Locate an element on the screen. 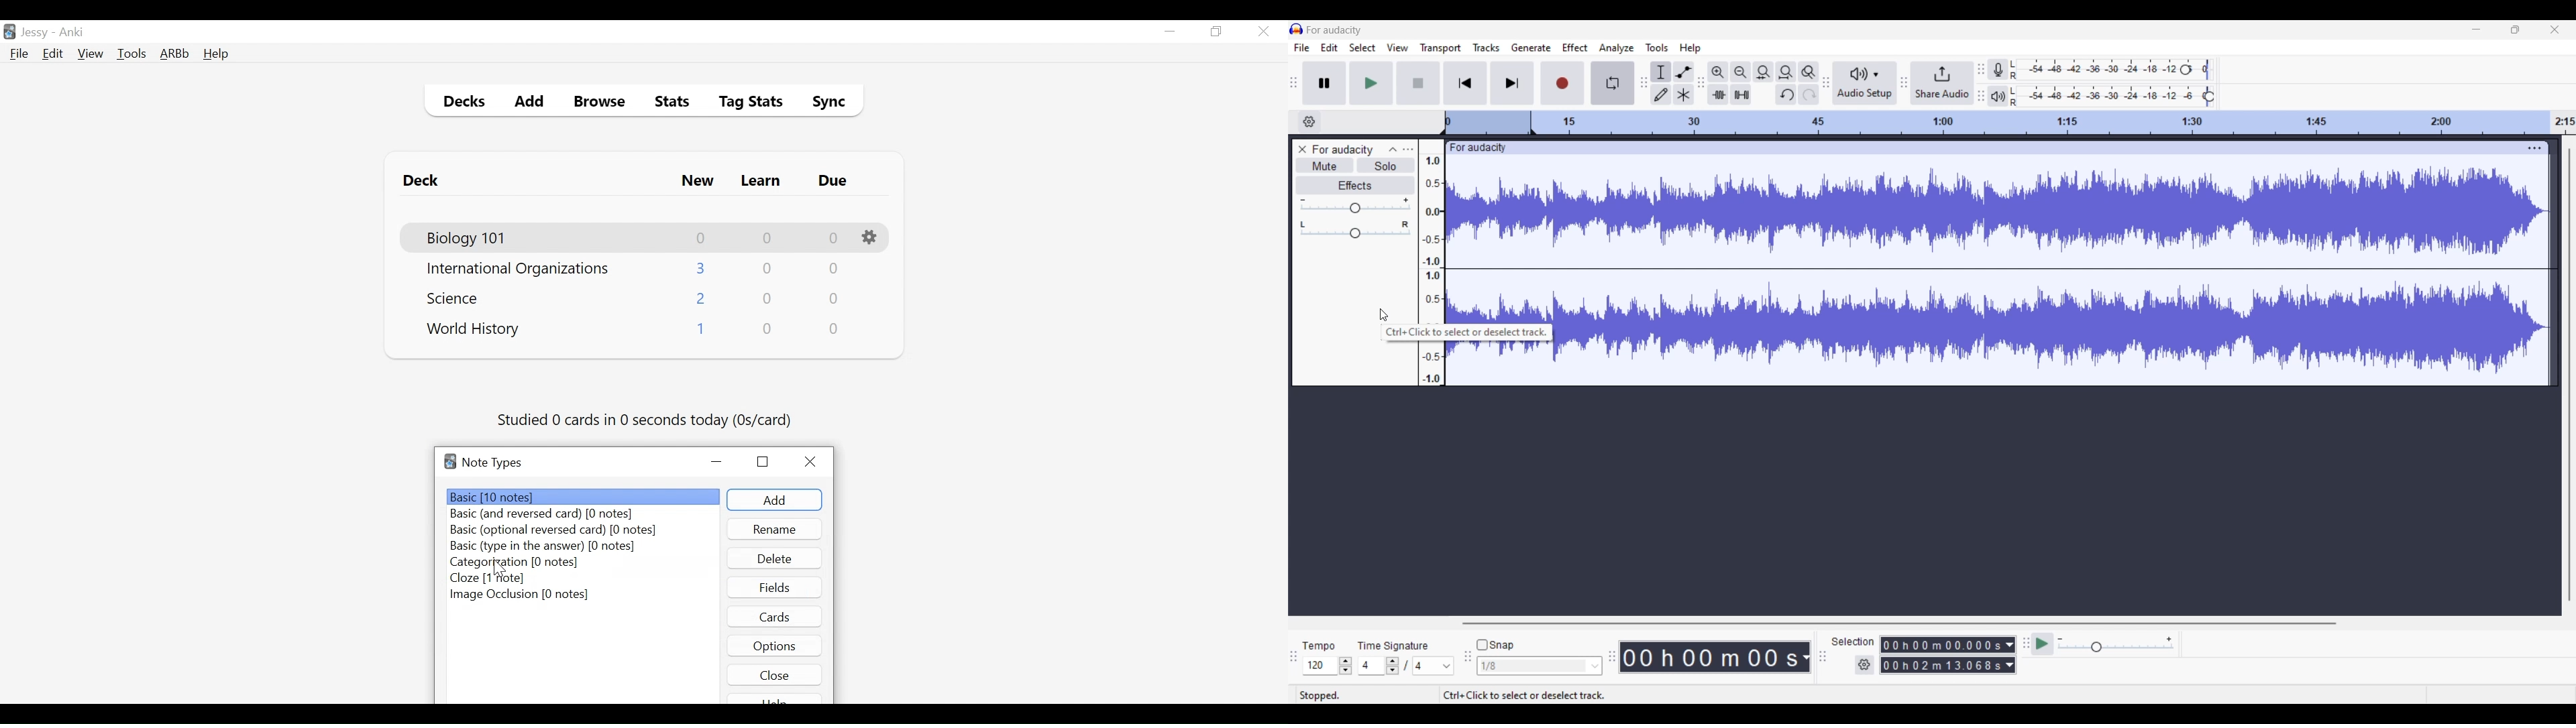 The width and height of the screenshot is (2576, 728). Stats is located at coordinates (667, 102).